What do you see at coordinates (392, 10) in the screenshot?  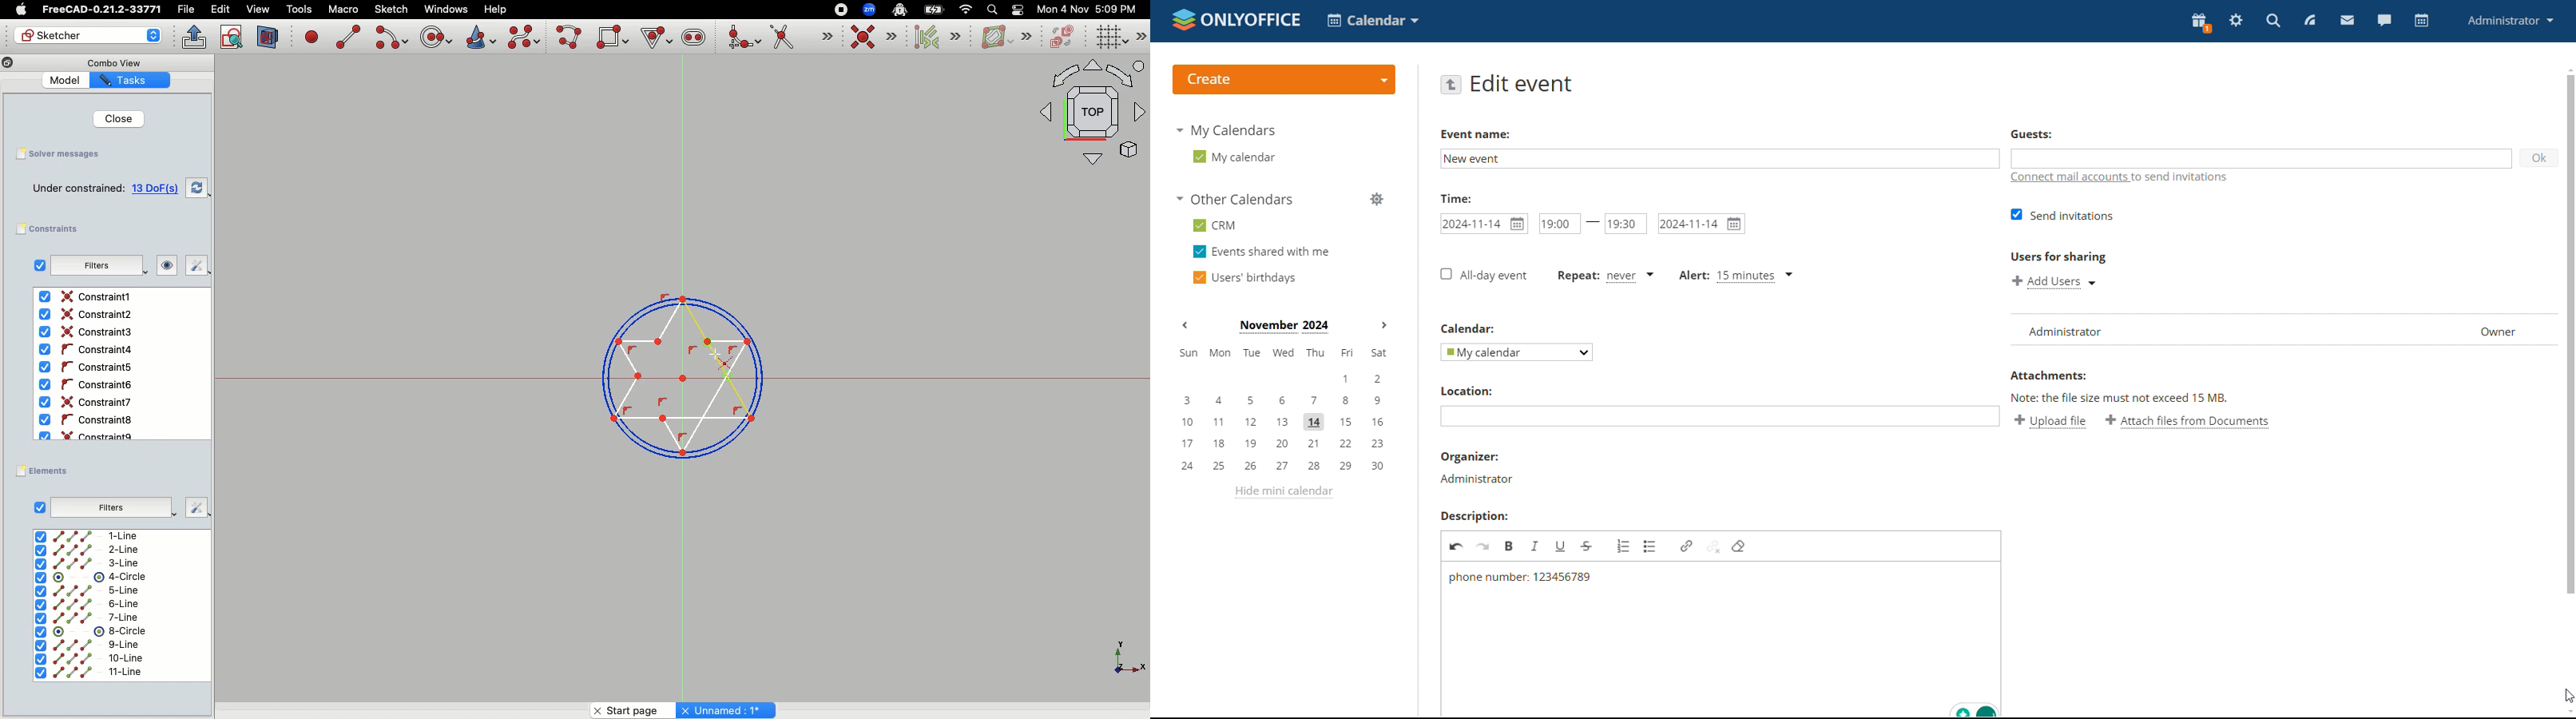 I see `Sketch` at bounding box center [392, 10].